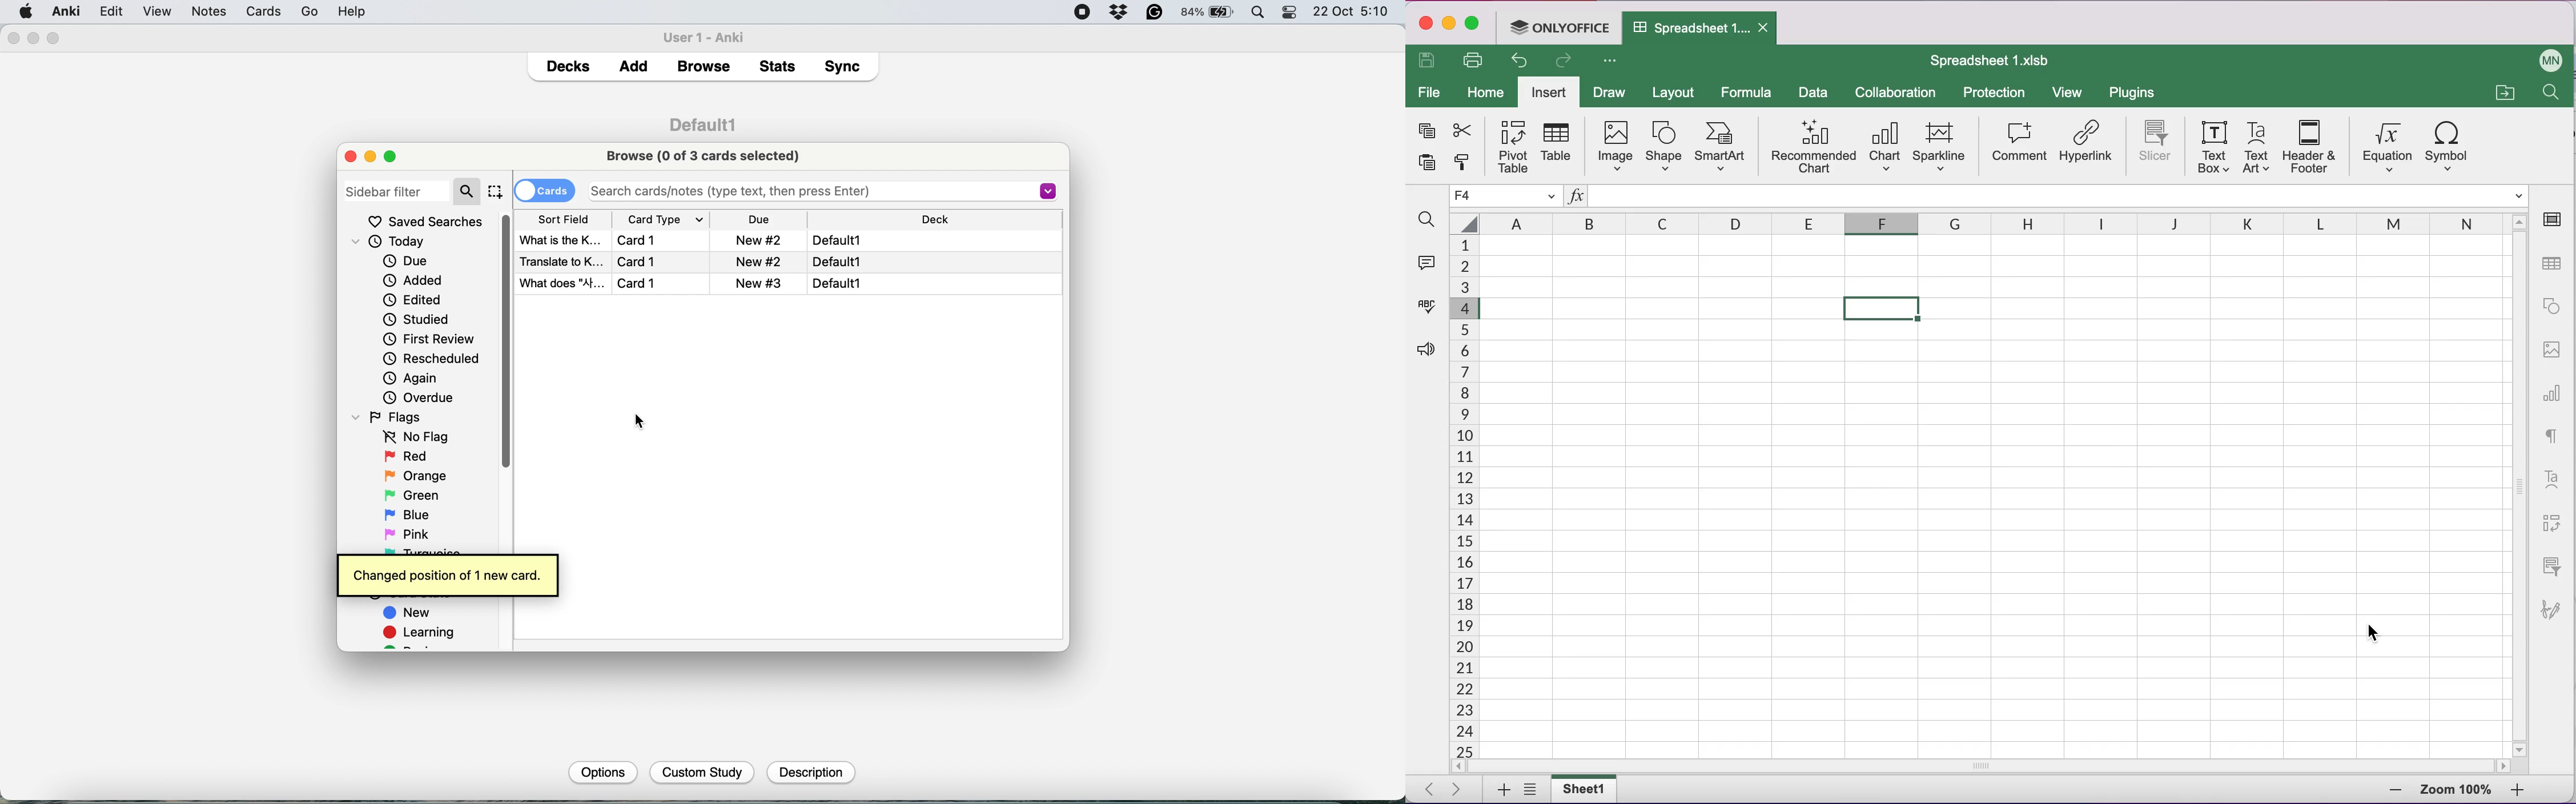 This screenshot has height=812, width=2576. I want to click on columns, so click(1980, 221).